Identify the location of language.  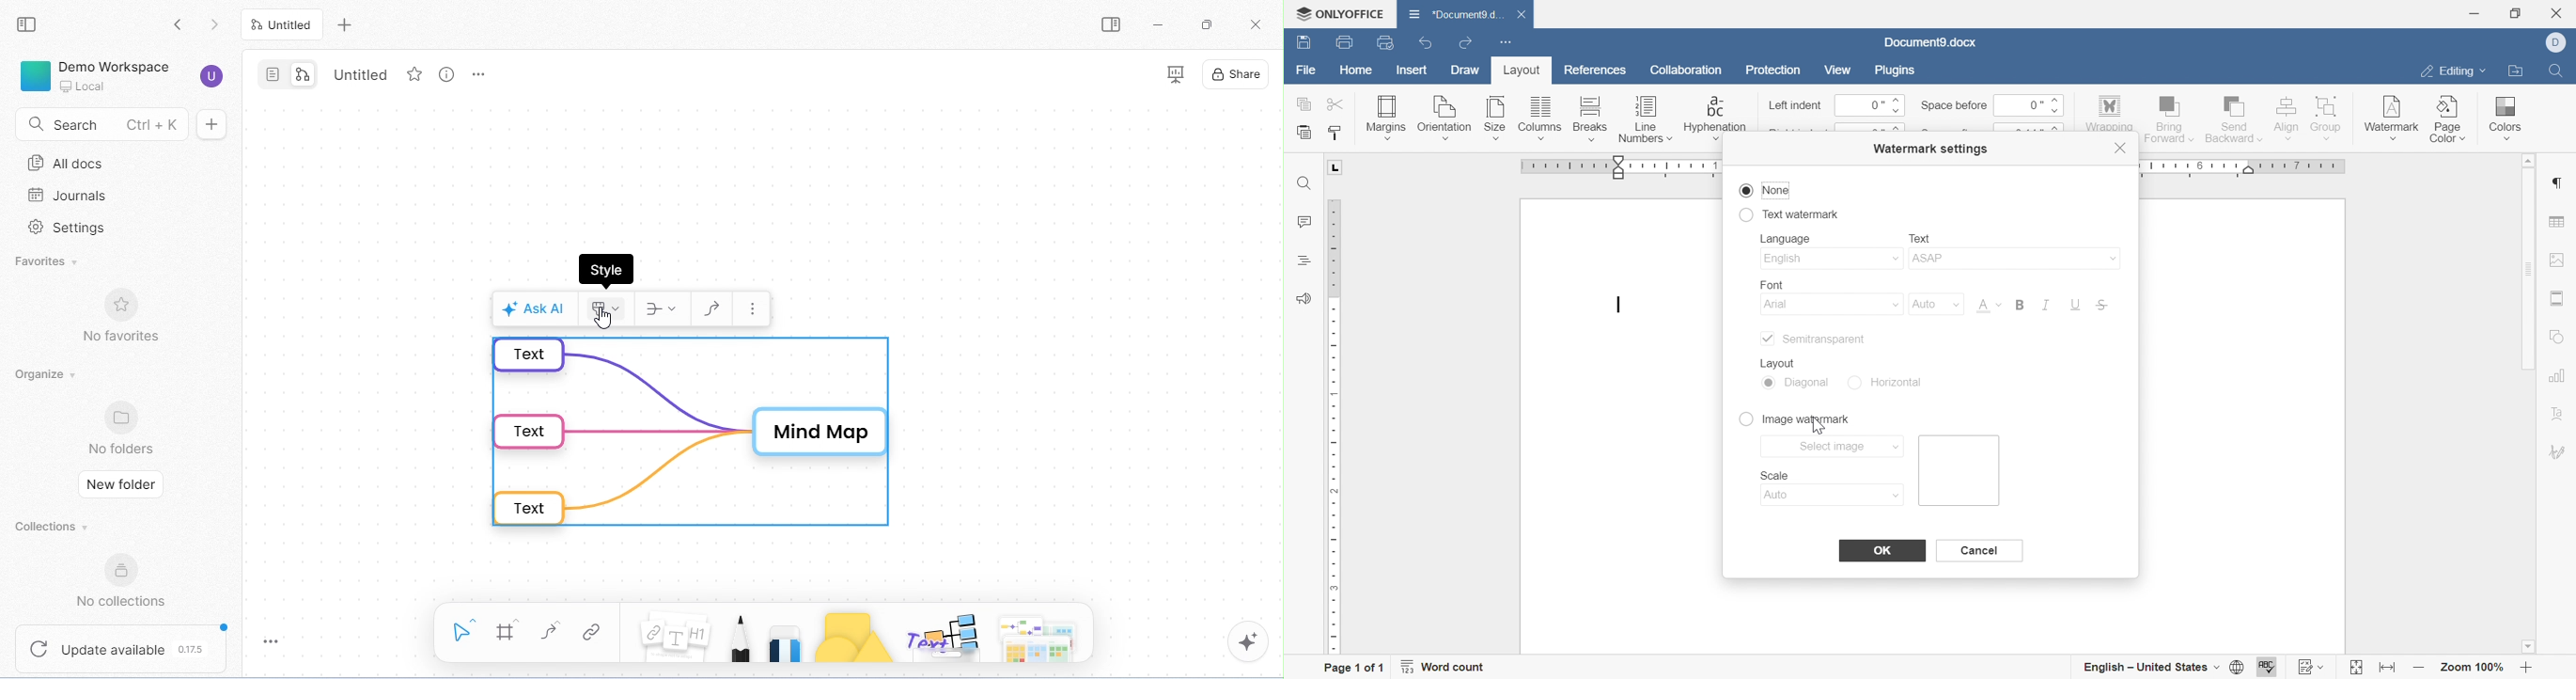
(1789, 240).